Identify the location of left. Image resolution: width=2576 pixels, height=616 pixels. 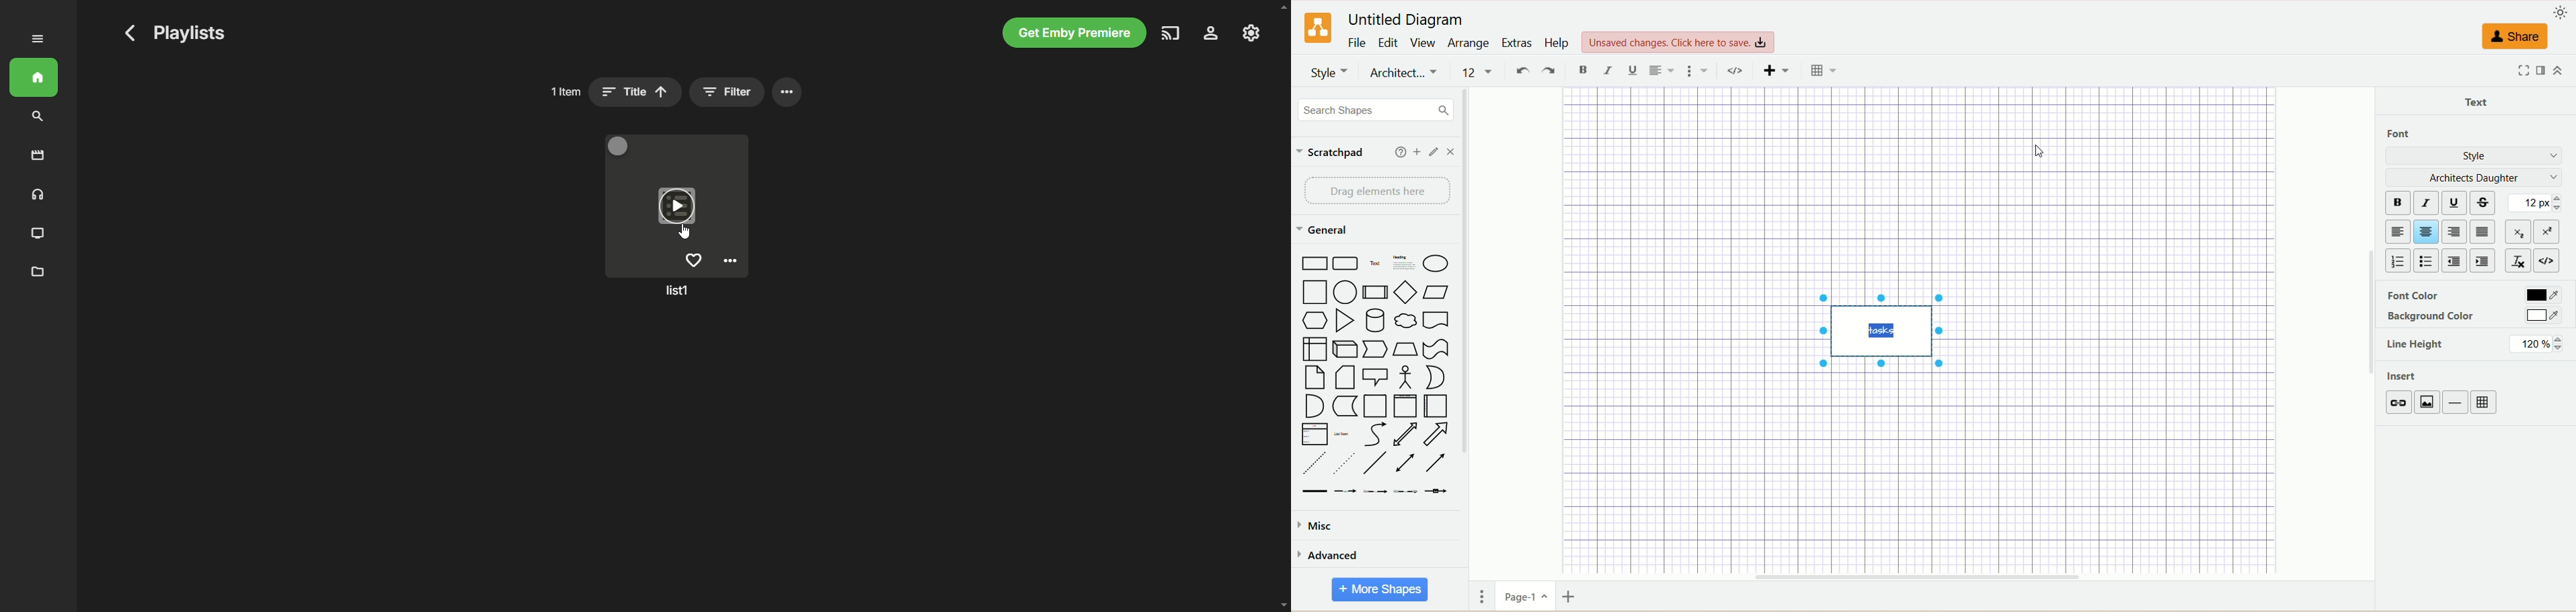
(2395, 232).